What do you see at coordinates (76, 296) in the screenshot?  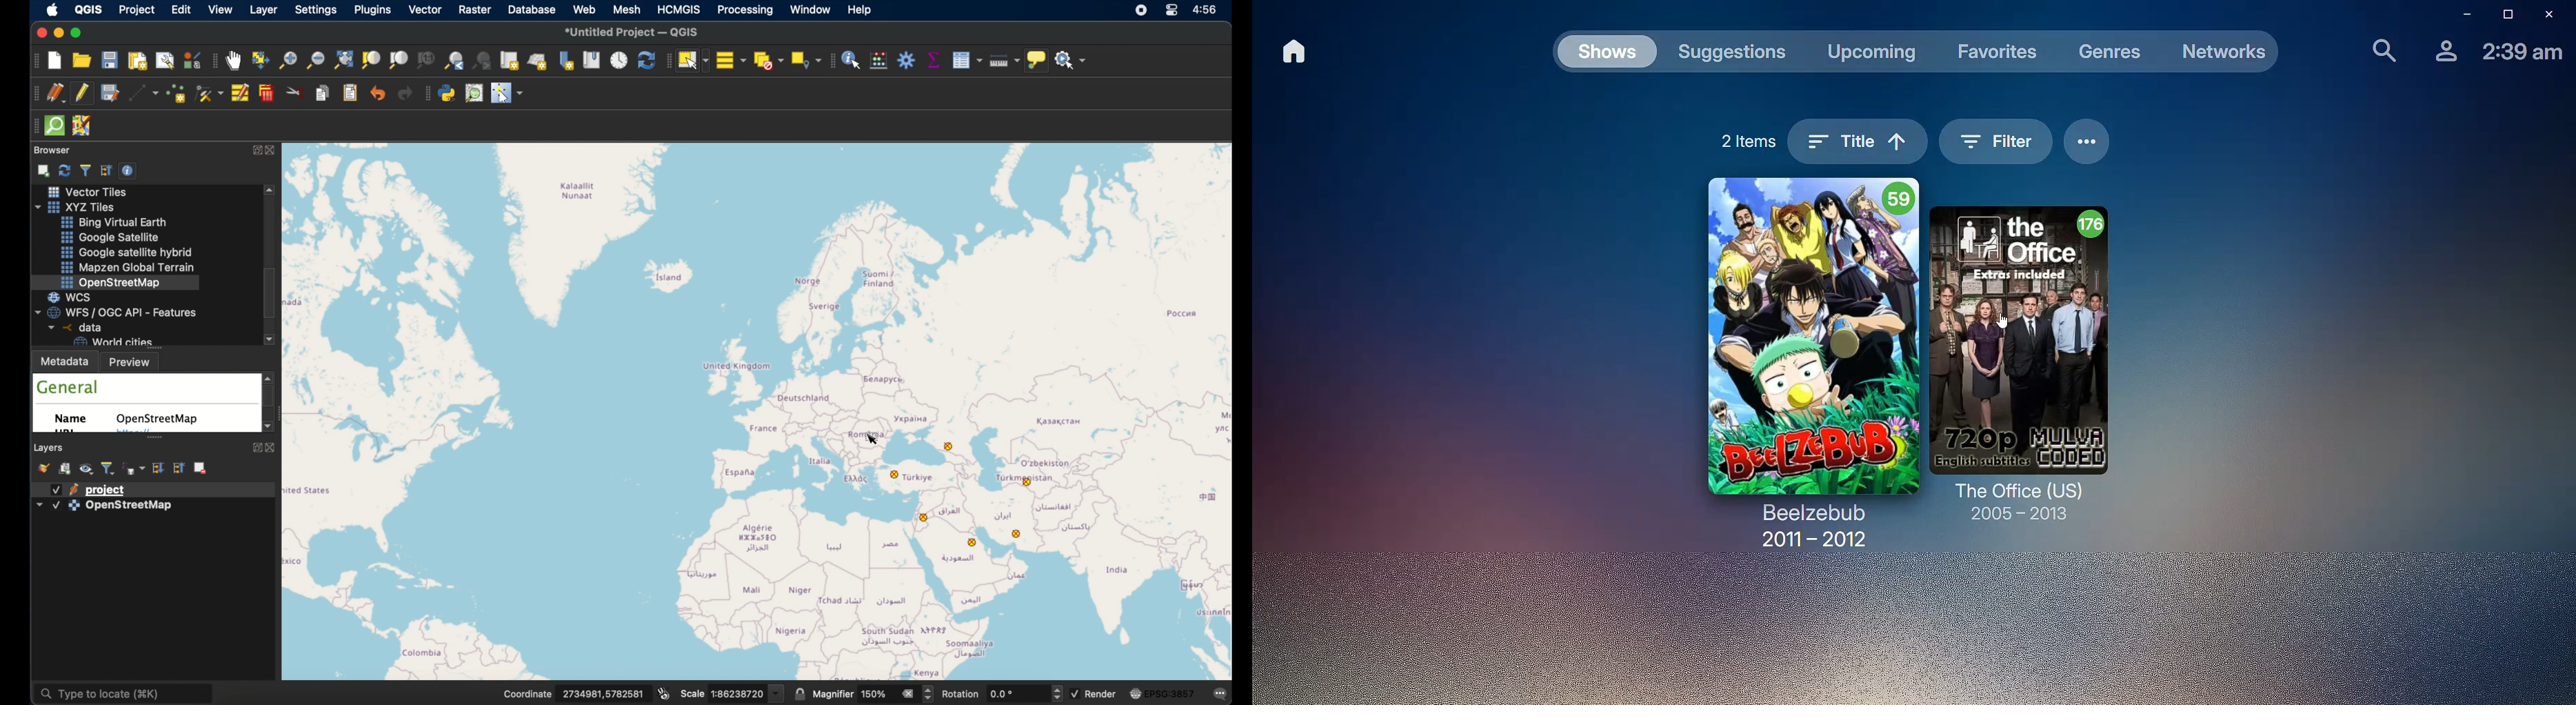 I see `wcs` at bounding box center [76, 296].